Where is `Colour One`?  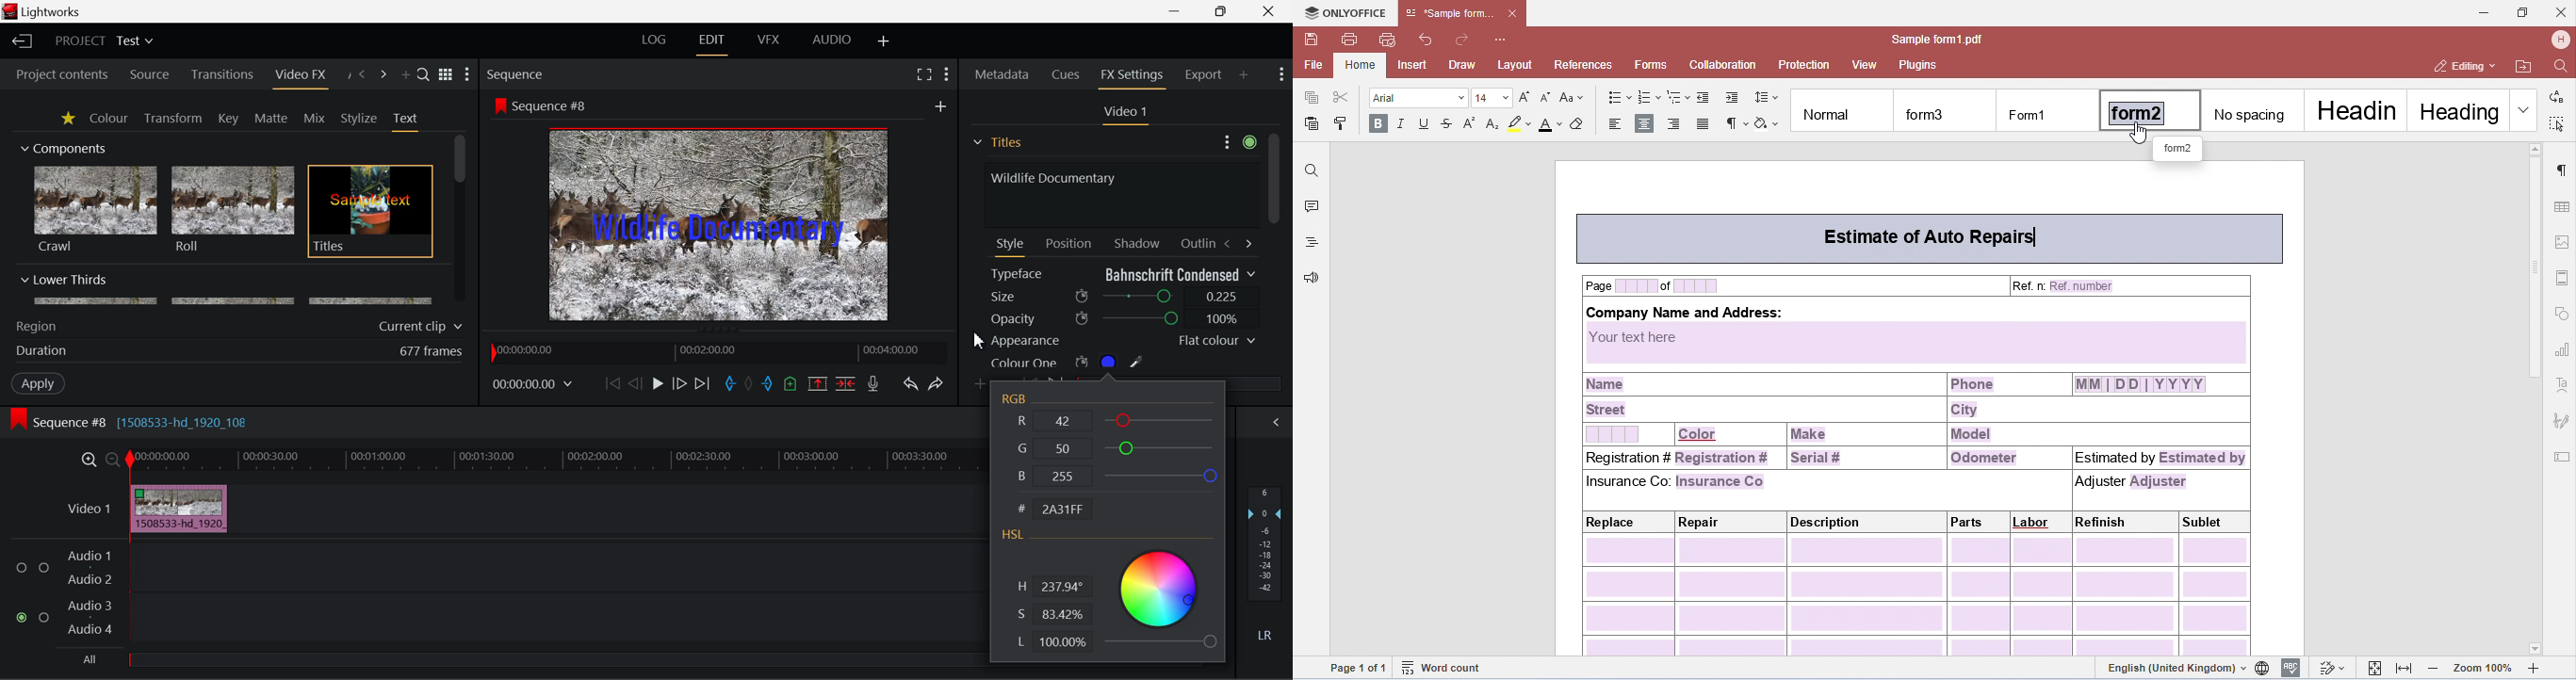
Colour One is located at coordinates (1090, 362).